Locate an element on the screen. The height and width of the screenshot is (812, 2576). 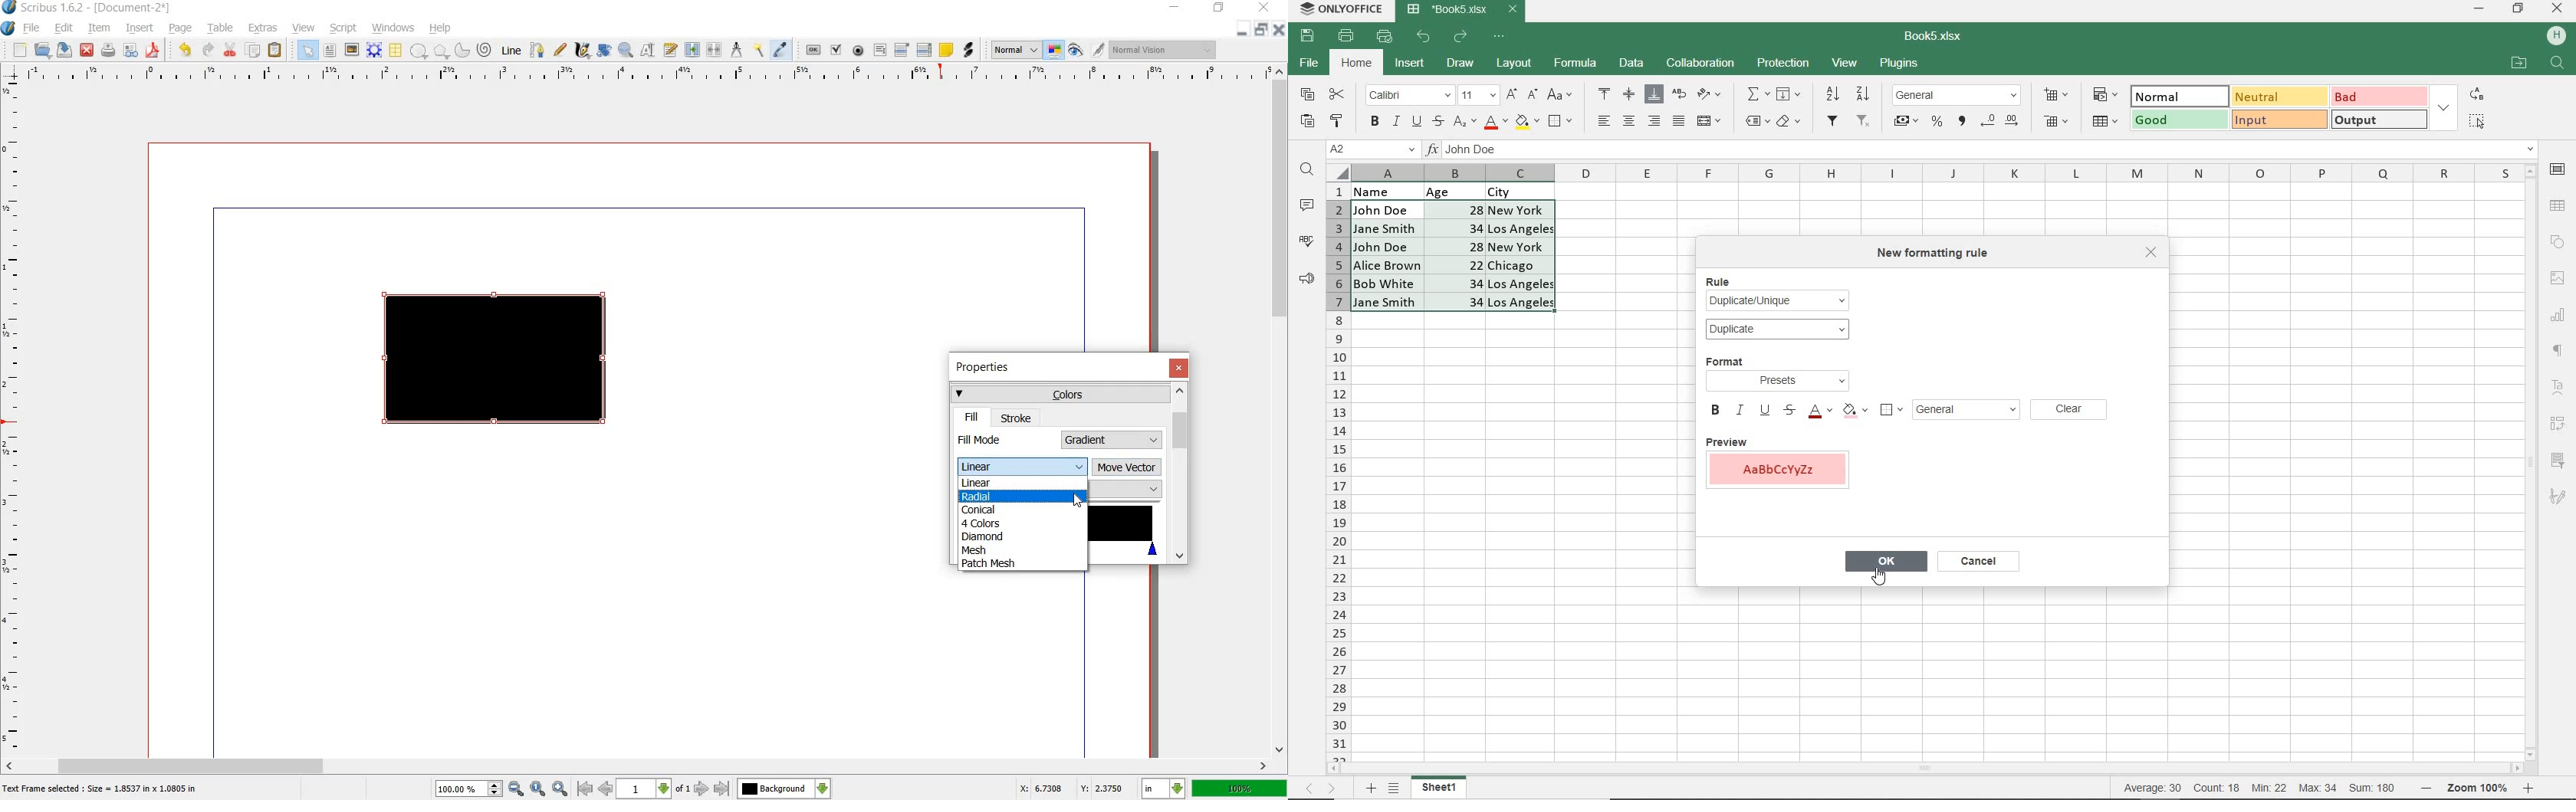
fill is located at coordinates (972, 417).